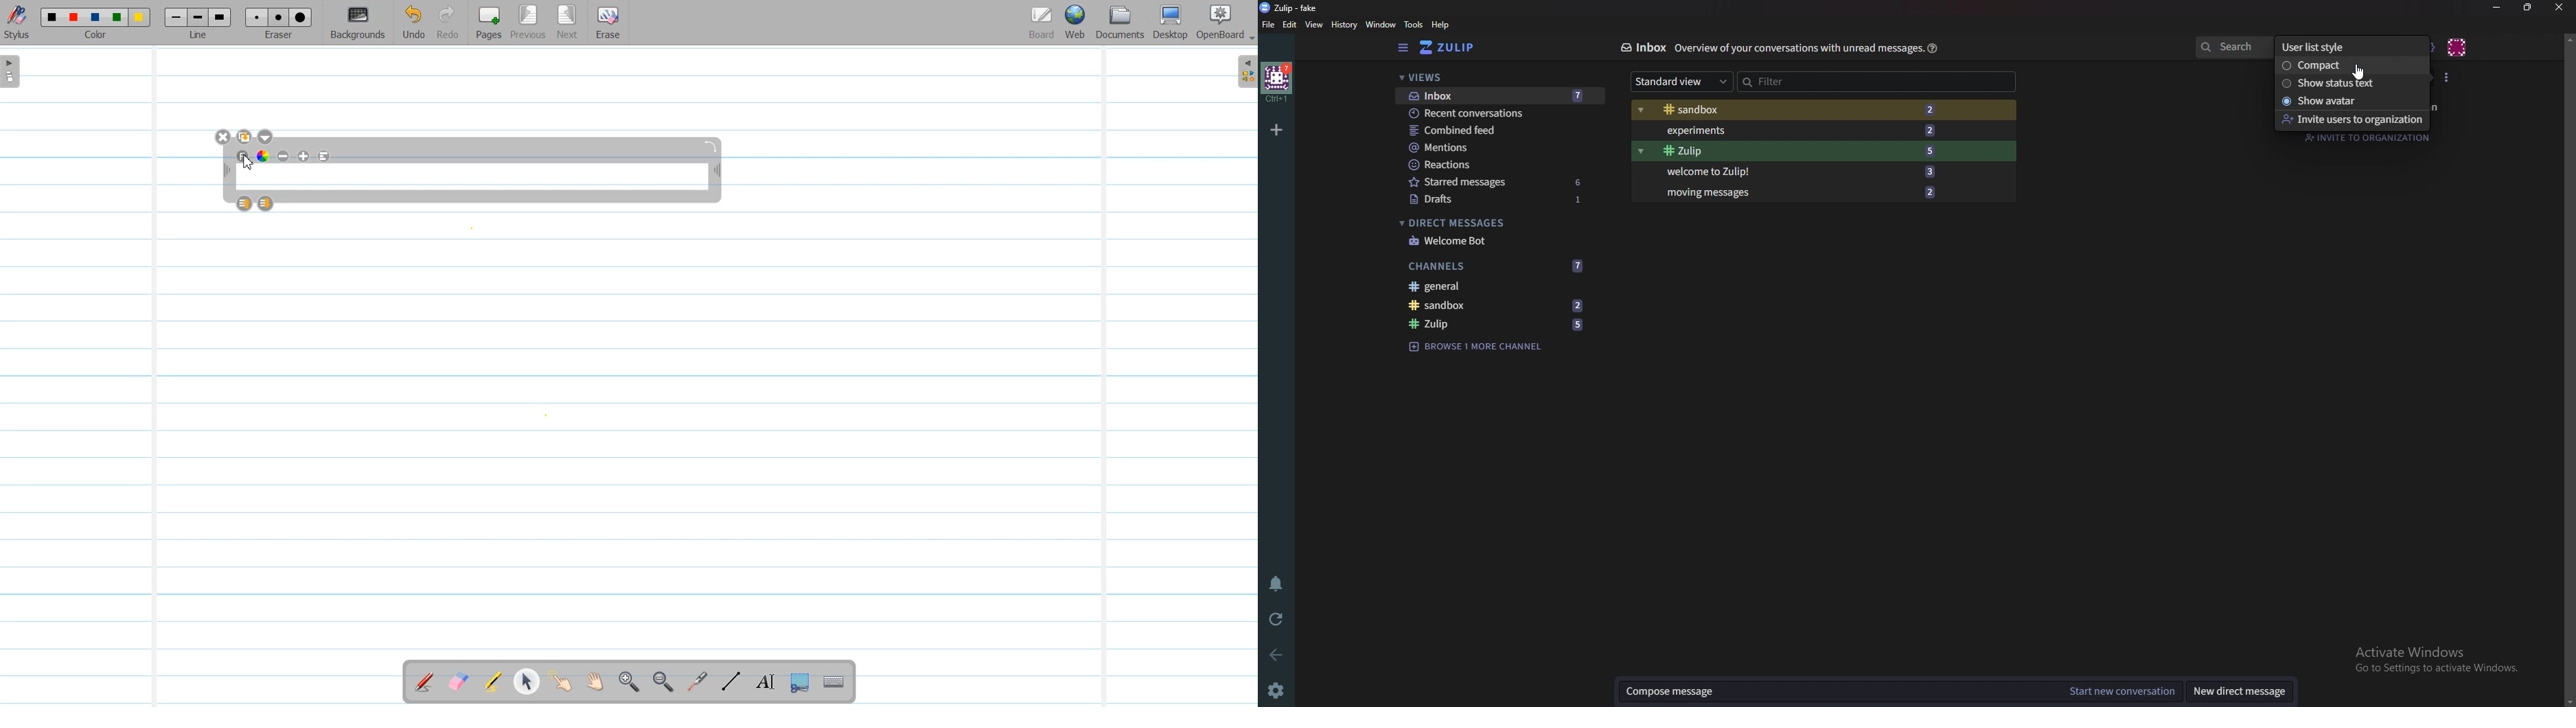 This screenshot has width=2576, height=728. Describe the element at coordinates (731, 682) in the screenshot. I see `Draw Lines` at that location.